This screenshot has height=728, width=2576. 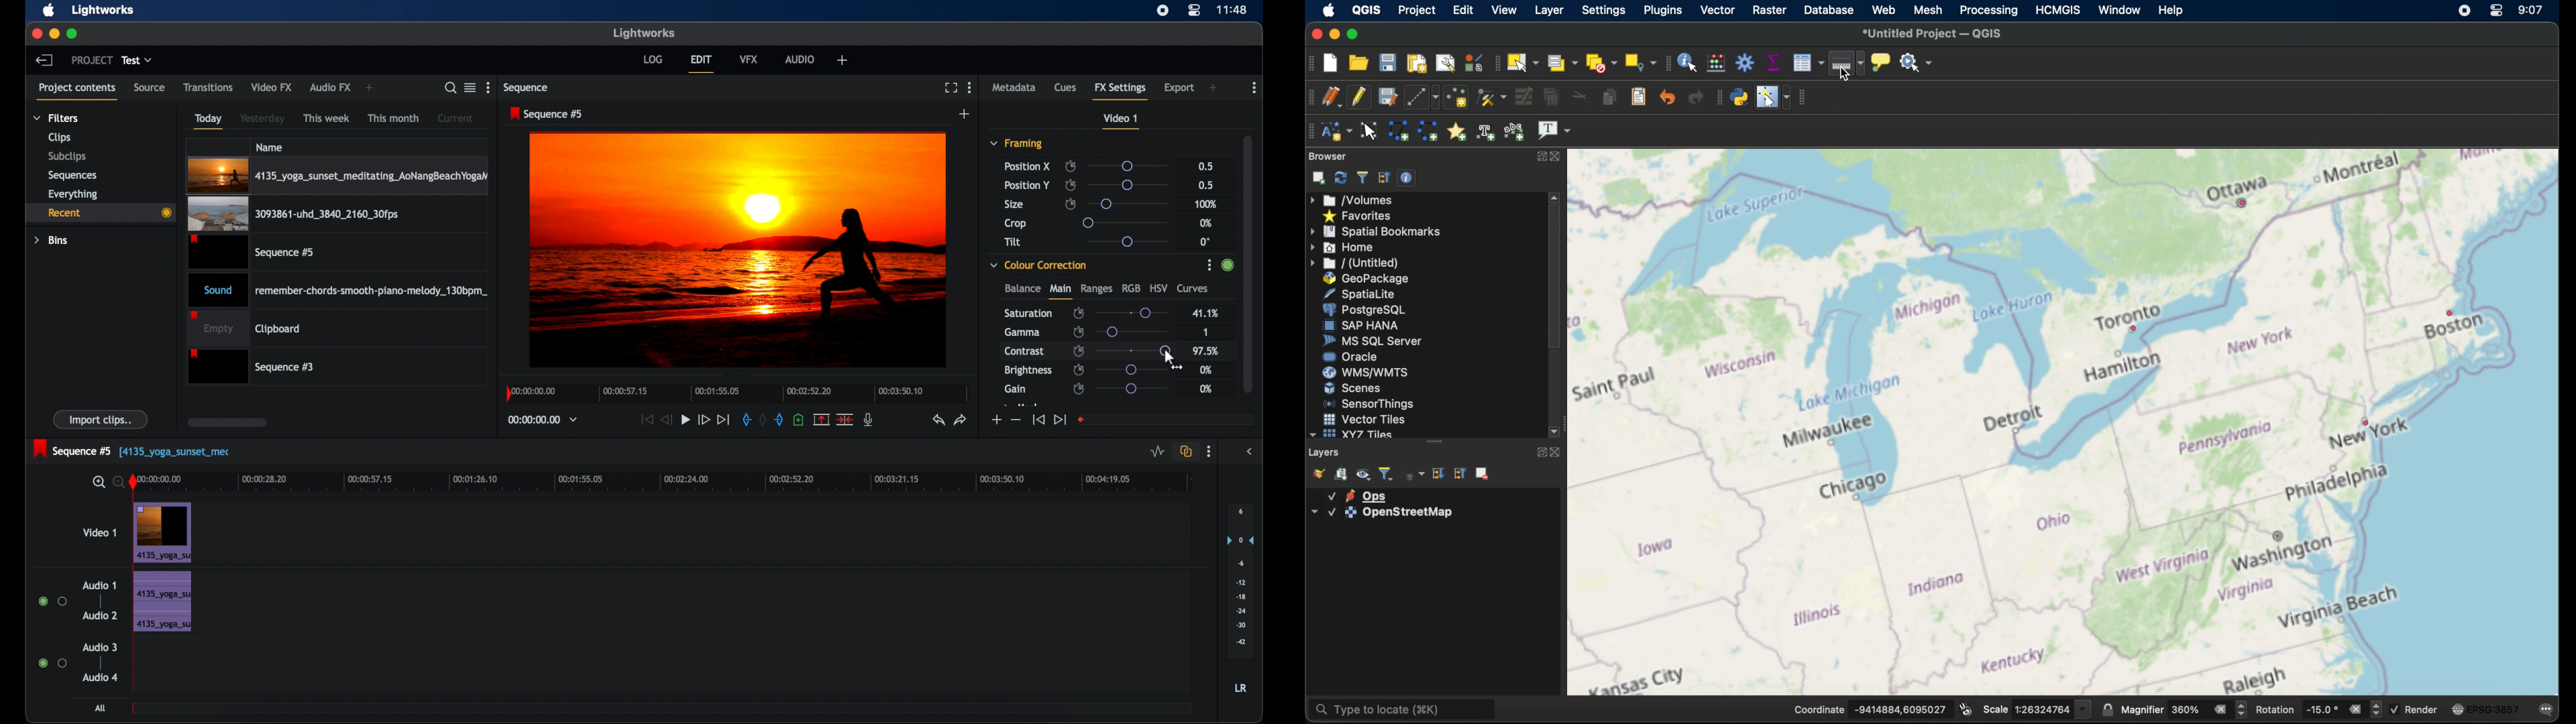 What do you see at coordinates (1206, 389) in the screenshot?
I see `0%` at bounding box center [1206, 389].